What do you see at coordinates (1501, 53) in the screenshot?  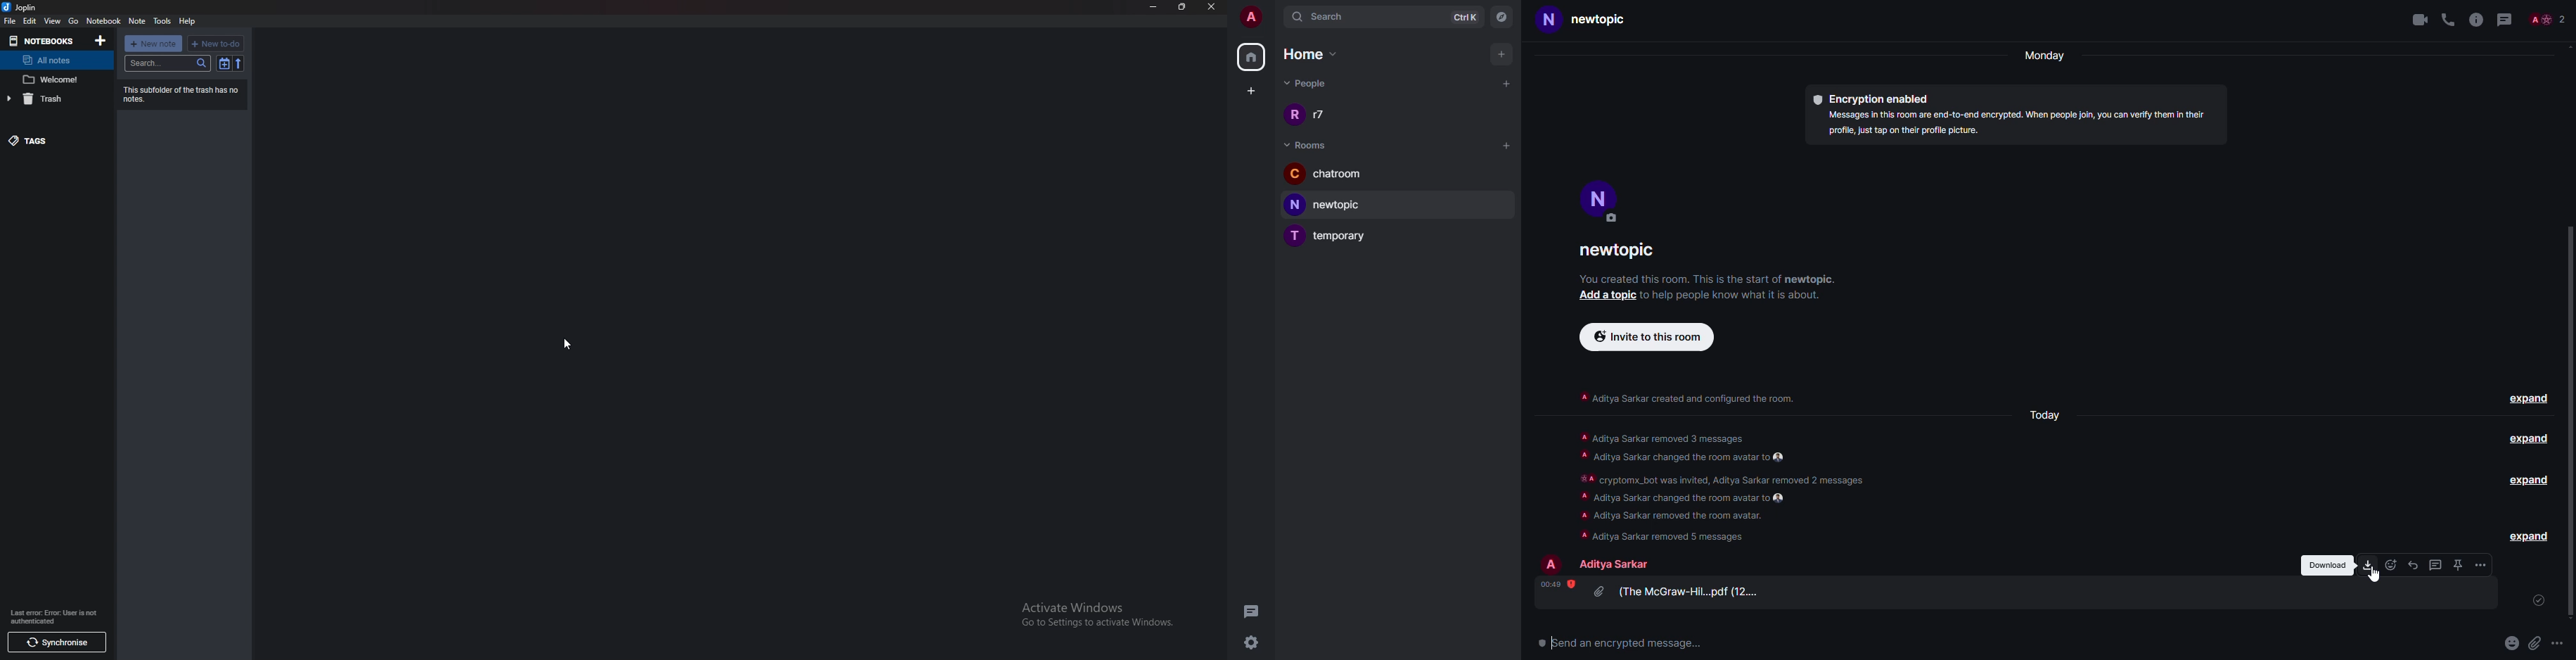 I see `add` at bounding box center [1501, 53].